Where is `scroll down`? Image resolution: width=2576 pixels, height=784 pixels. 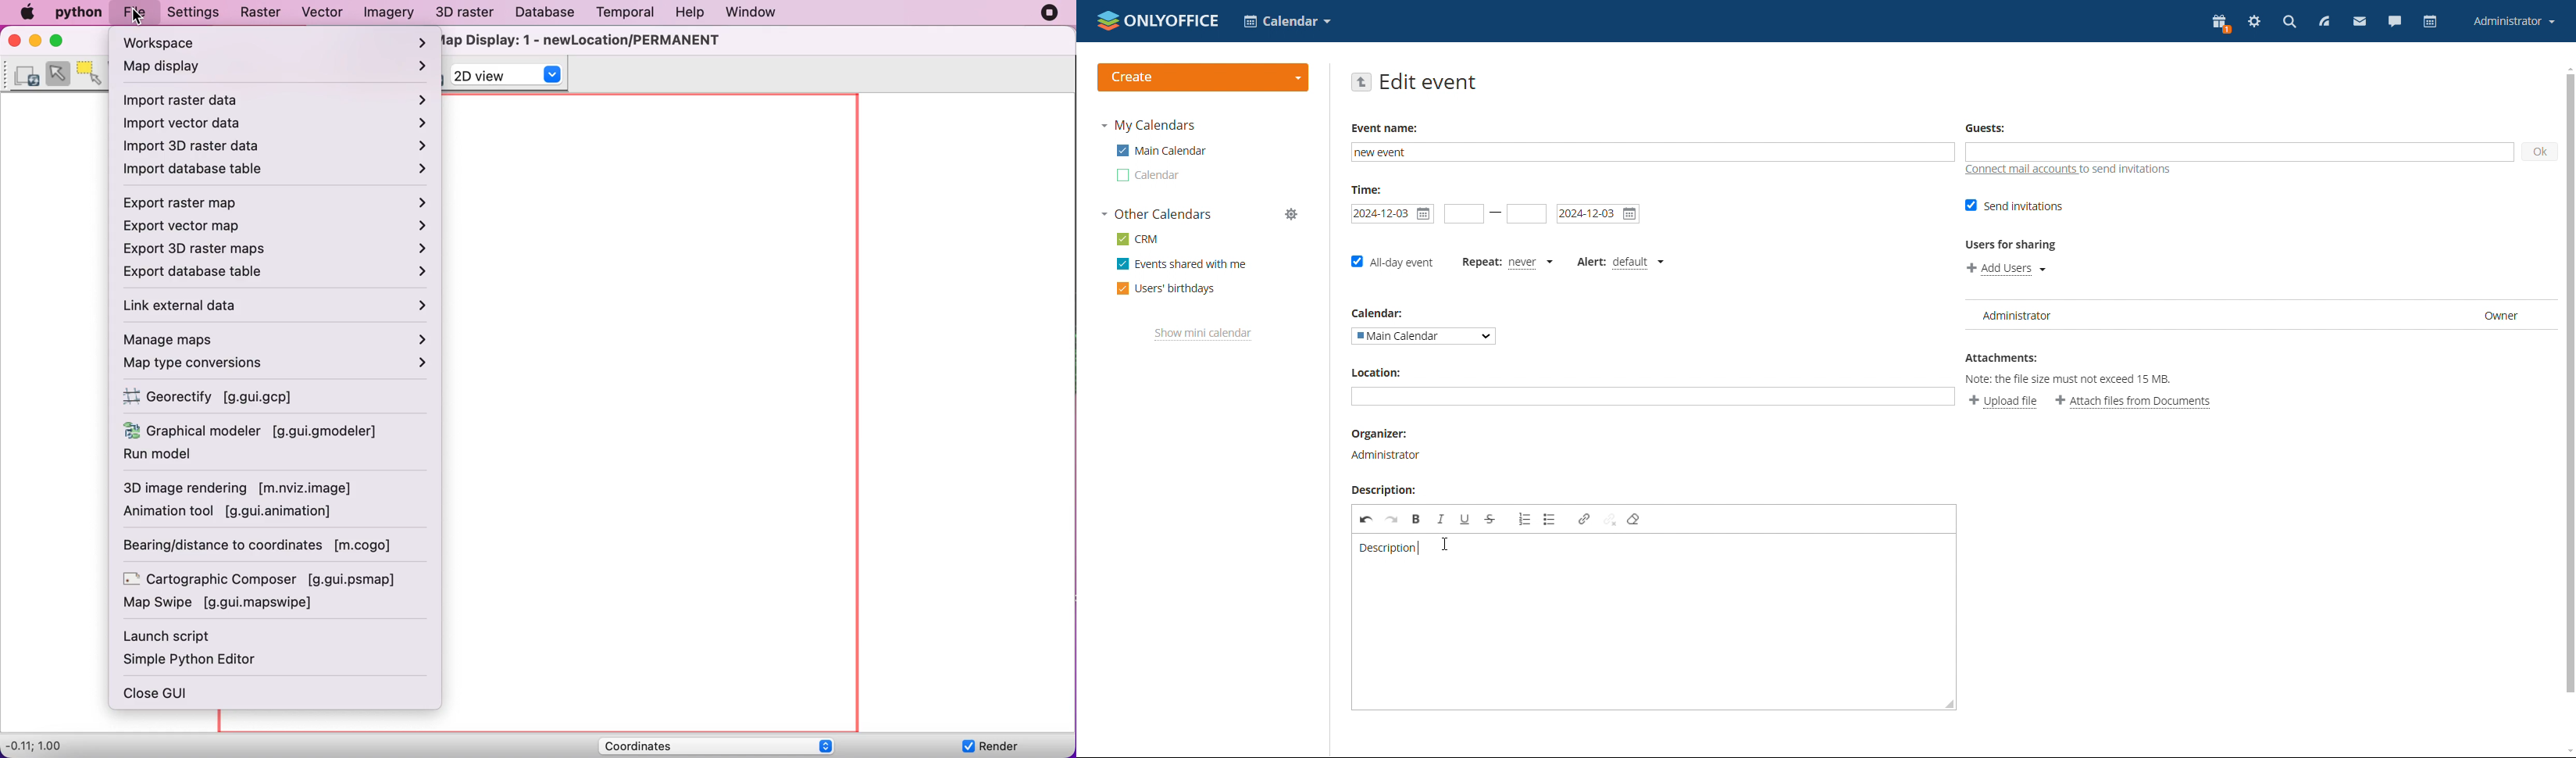 scroll down is located at coordinates (2567, 752).